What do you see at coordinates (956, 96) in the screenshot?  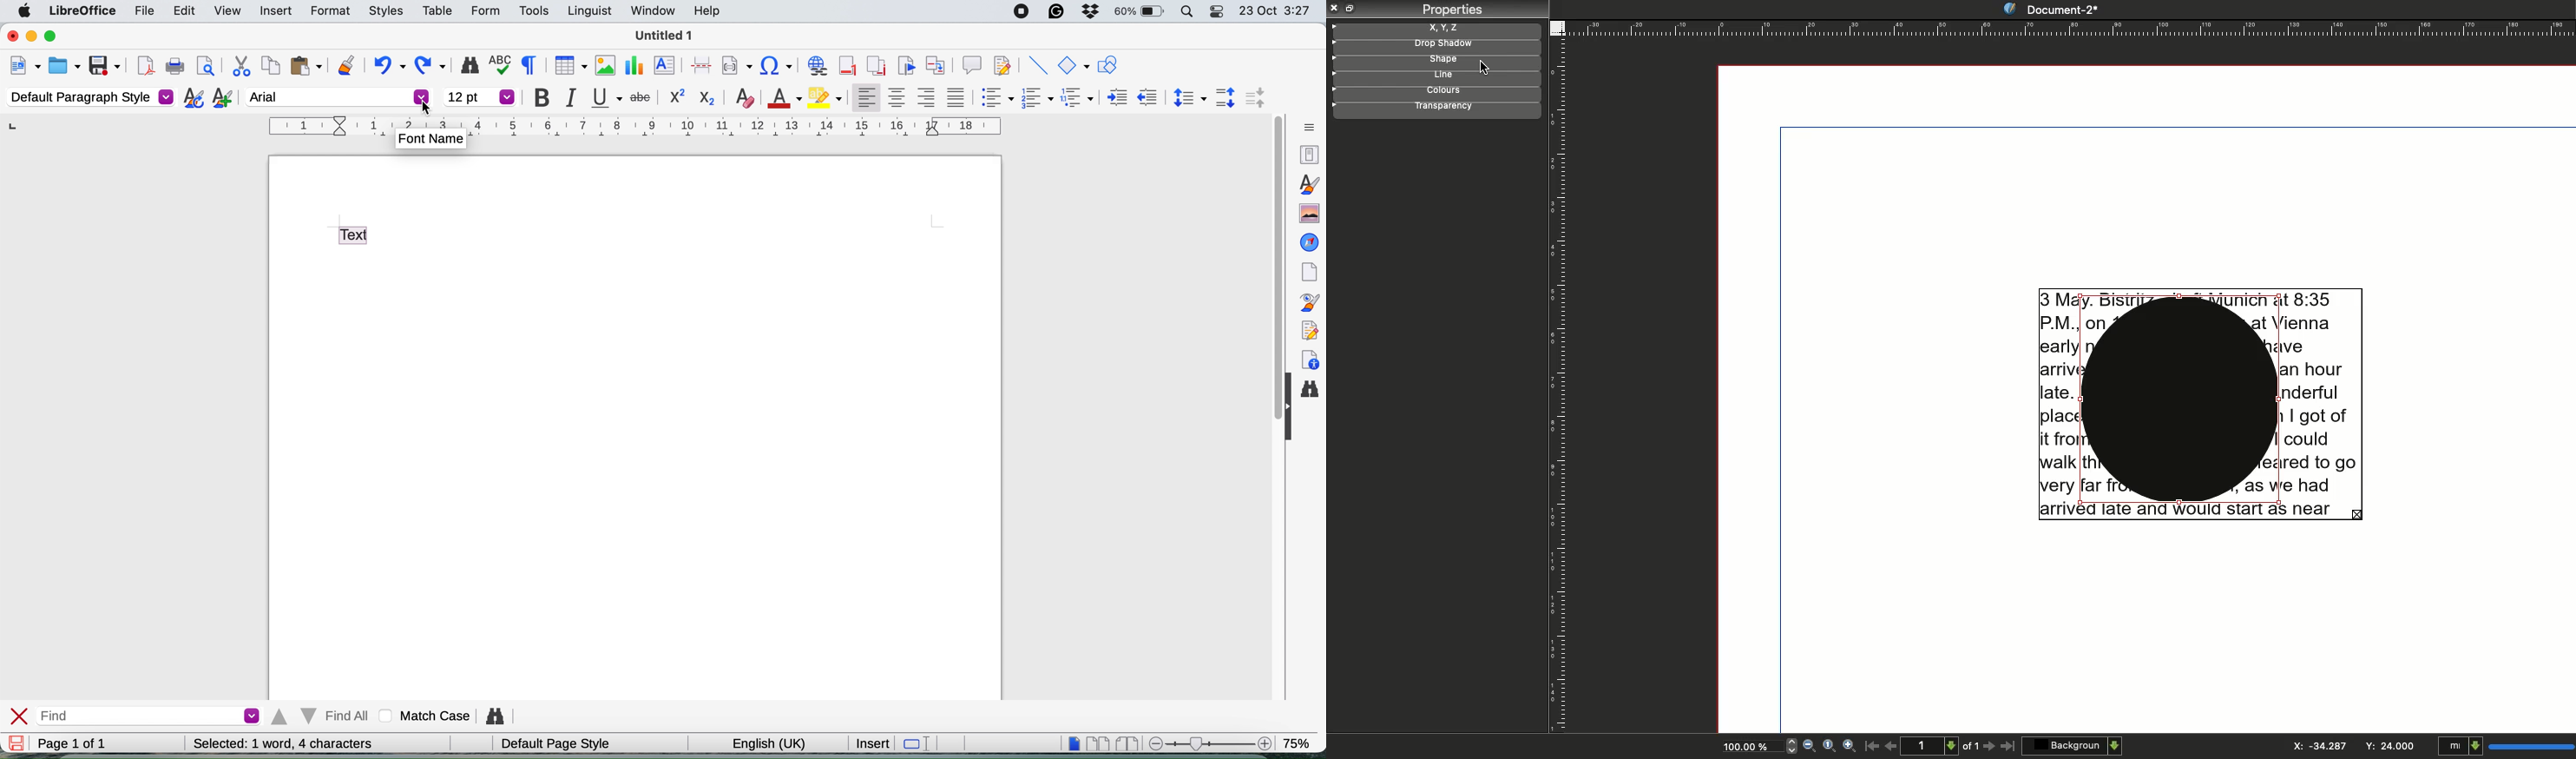 I see `justified` at bounding box center [956, 96].